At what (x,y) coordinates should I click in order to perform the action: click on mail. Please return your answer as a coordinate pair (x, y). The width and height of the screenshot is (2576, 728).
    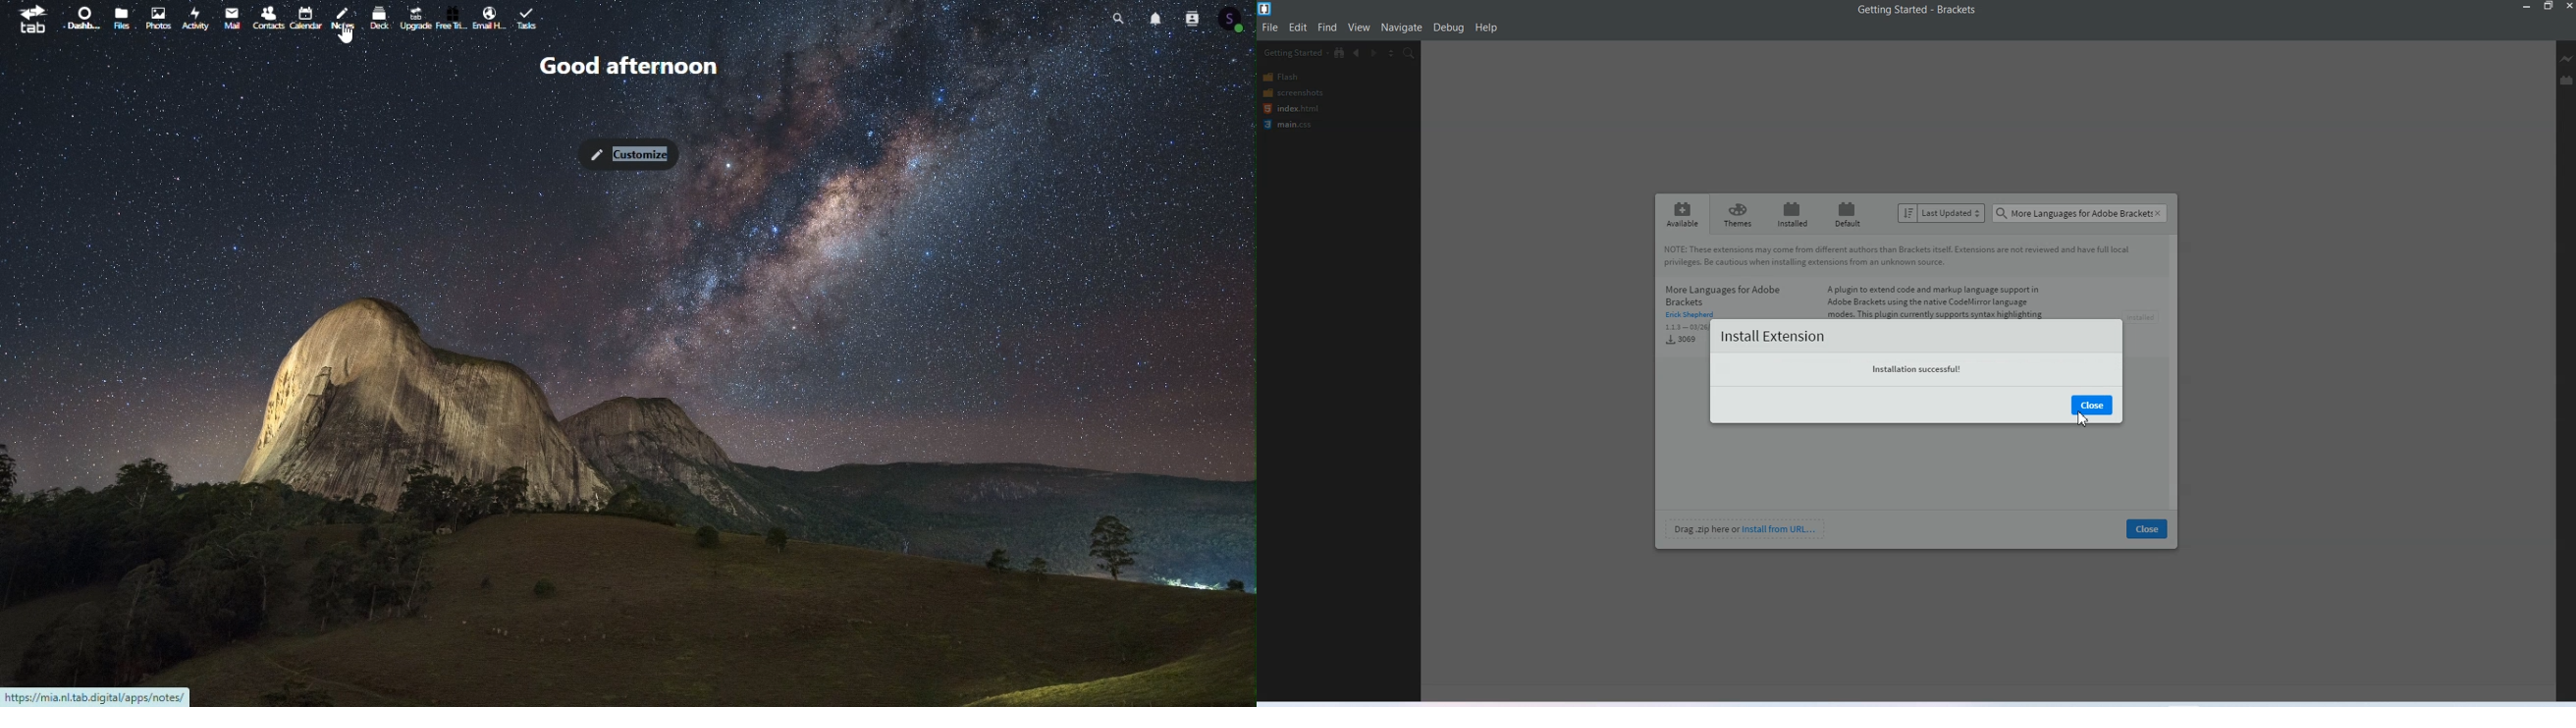
    Looking at the image, I should click on (232, 15).